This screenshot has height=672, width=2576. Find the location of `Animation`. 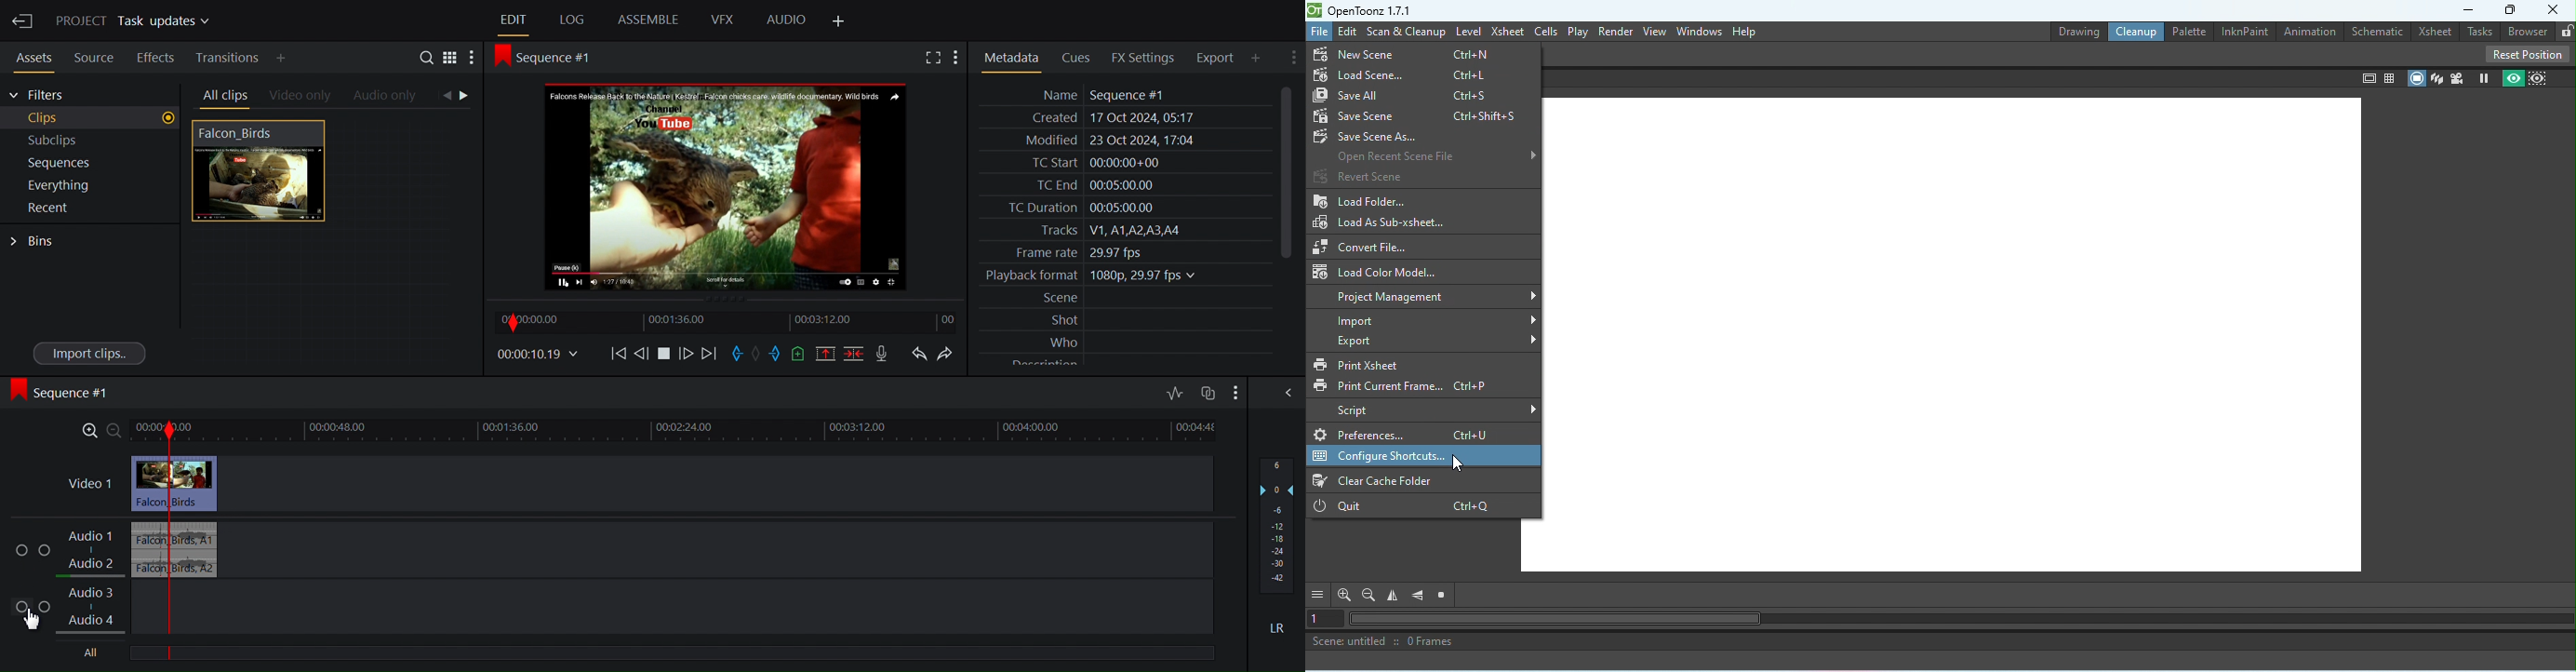

Animation is located at coordinates (2307, 29).